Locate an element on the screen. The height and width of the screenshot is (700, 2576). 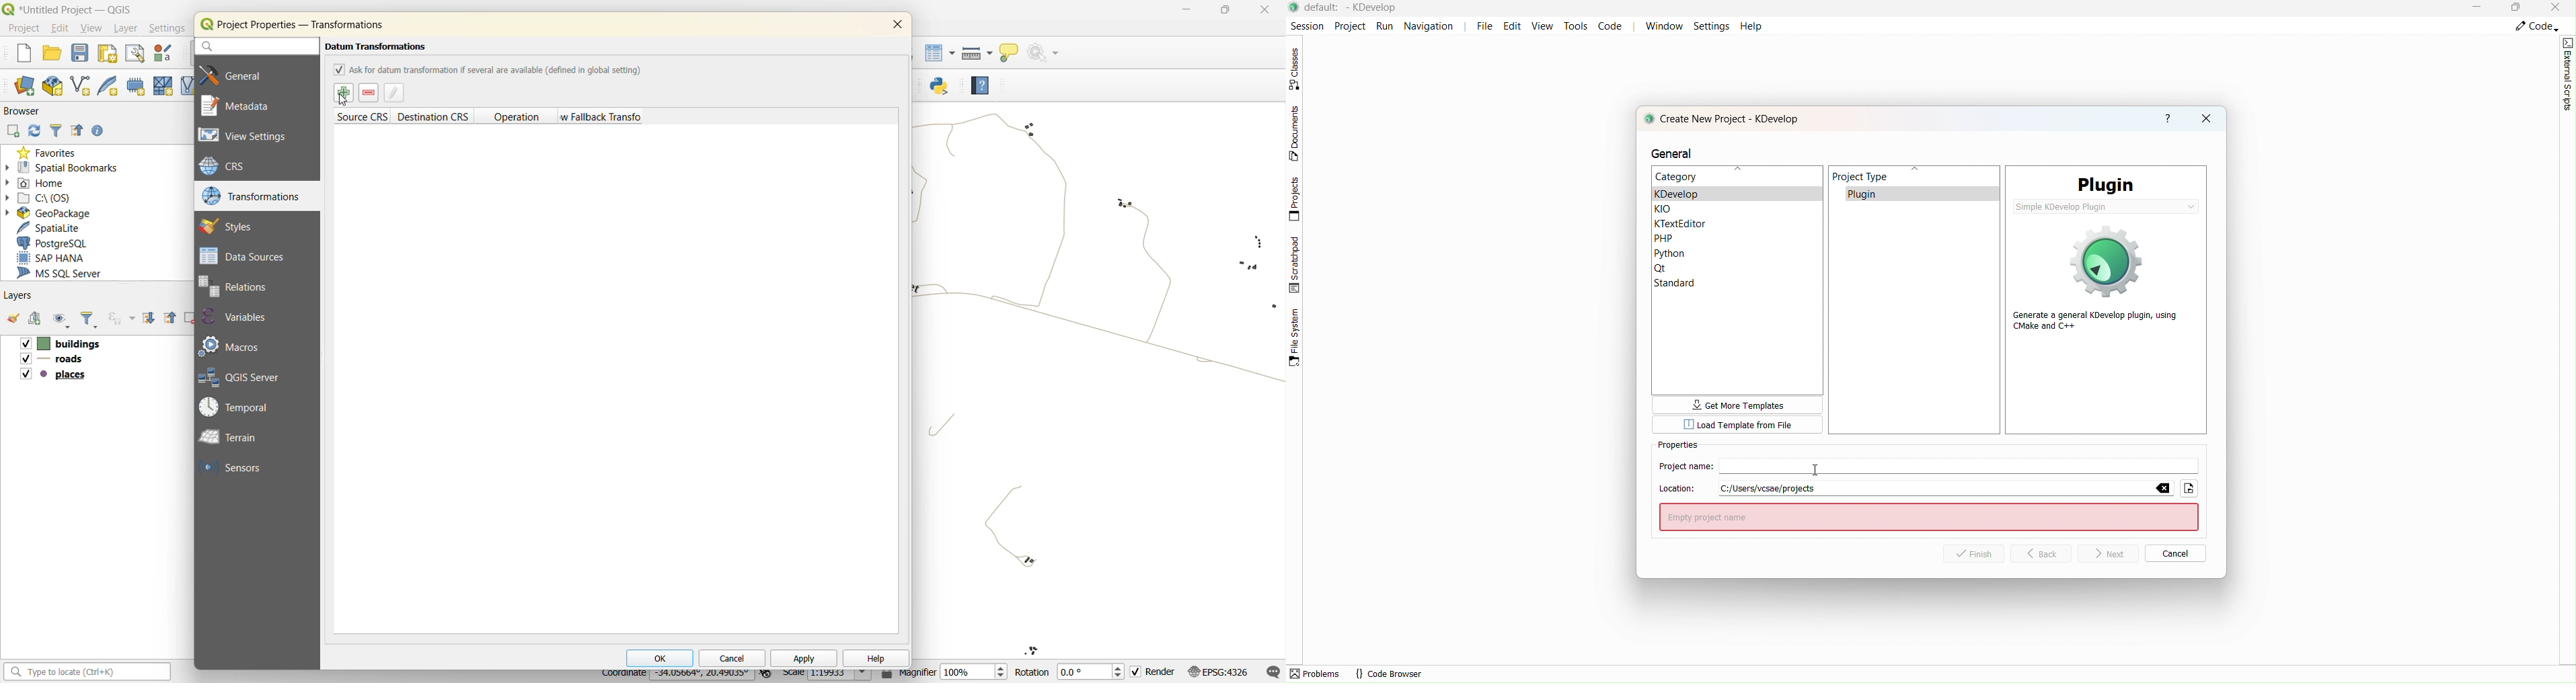
layer is located at coordinates (125, 29).